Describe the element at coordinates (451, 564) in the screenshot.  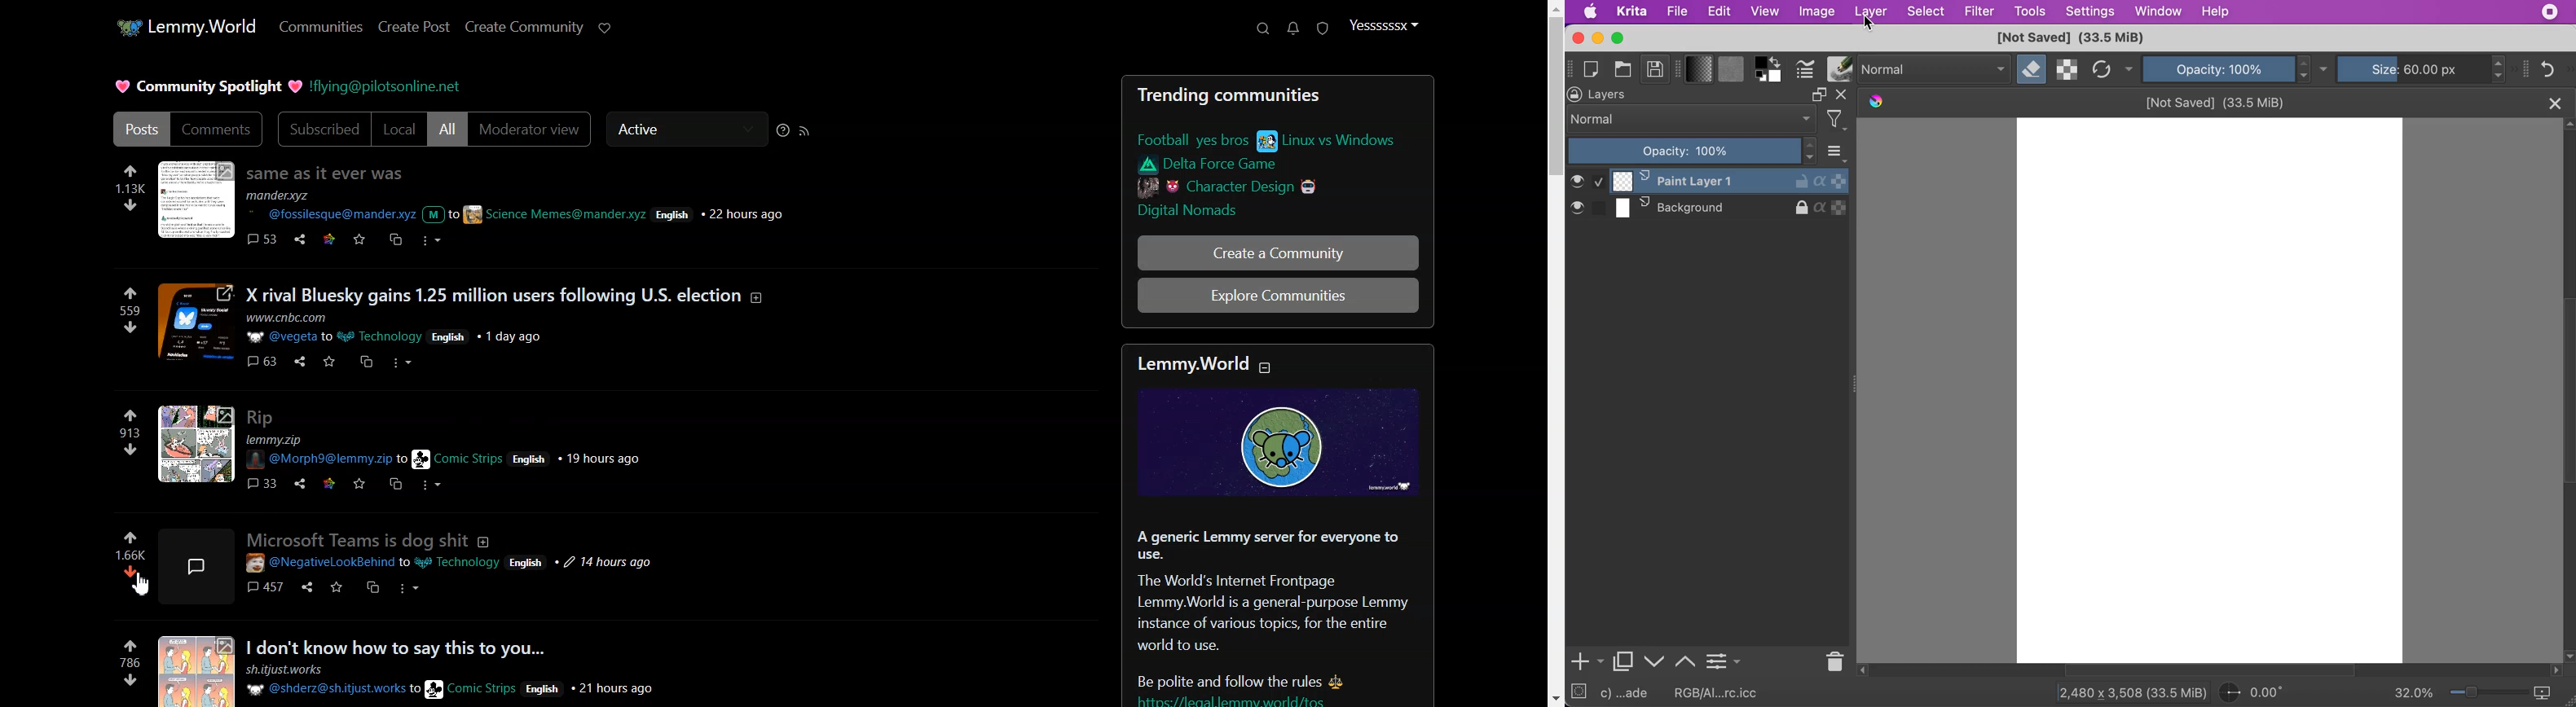
I see `Hyperlink` at that location.